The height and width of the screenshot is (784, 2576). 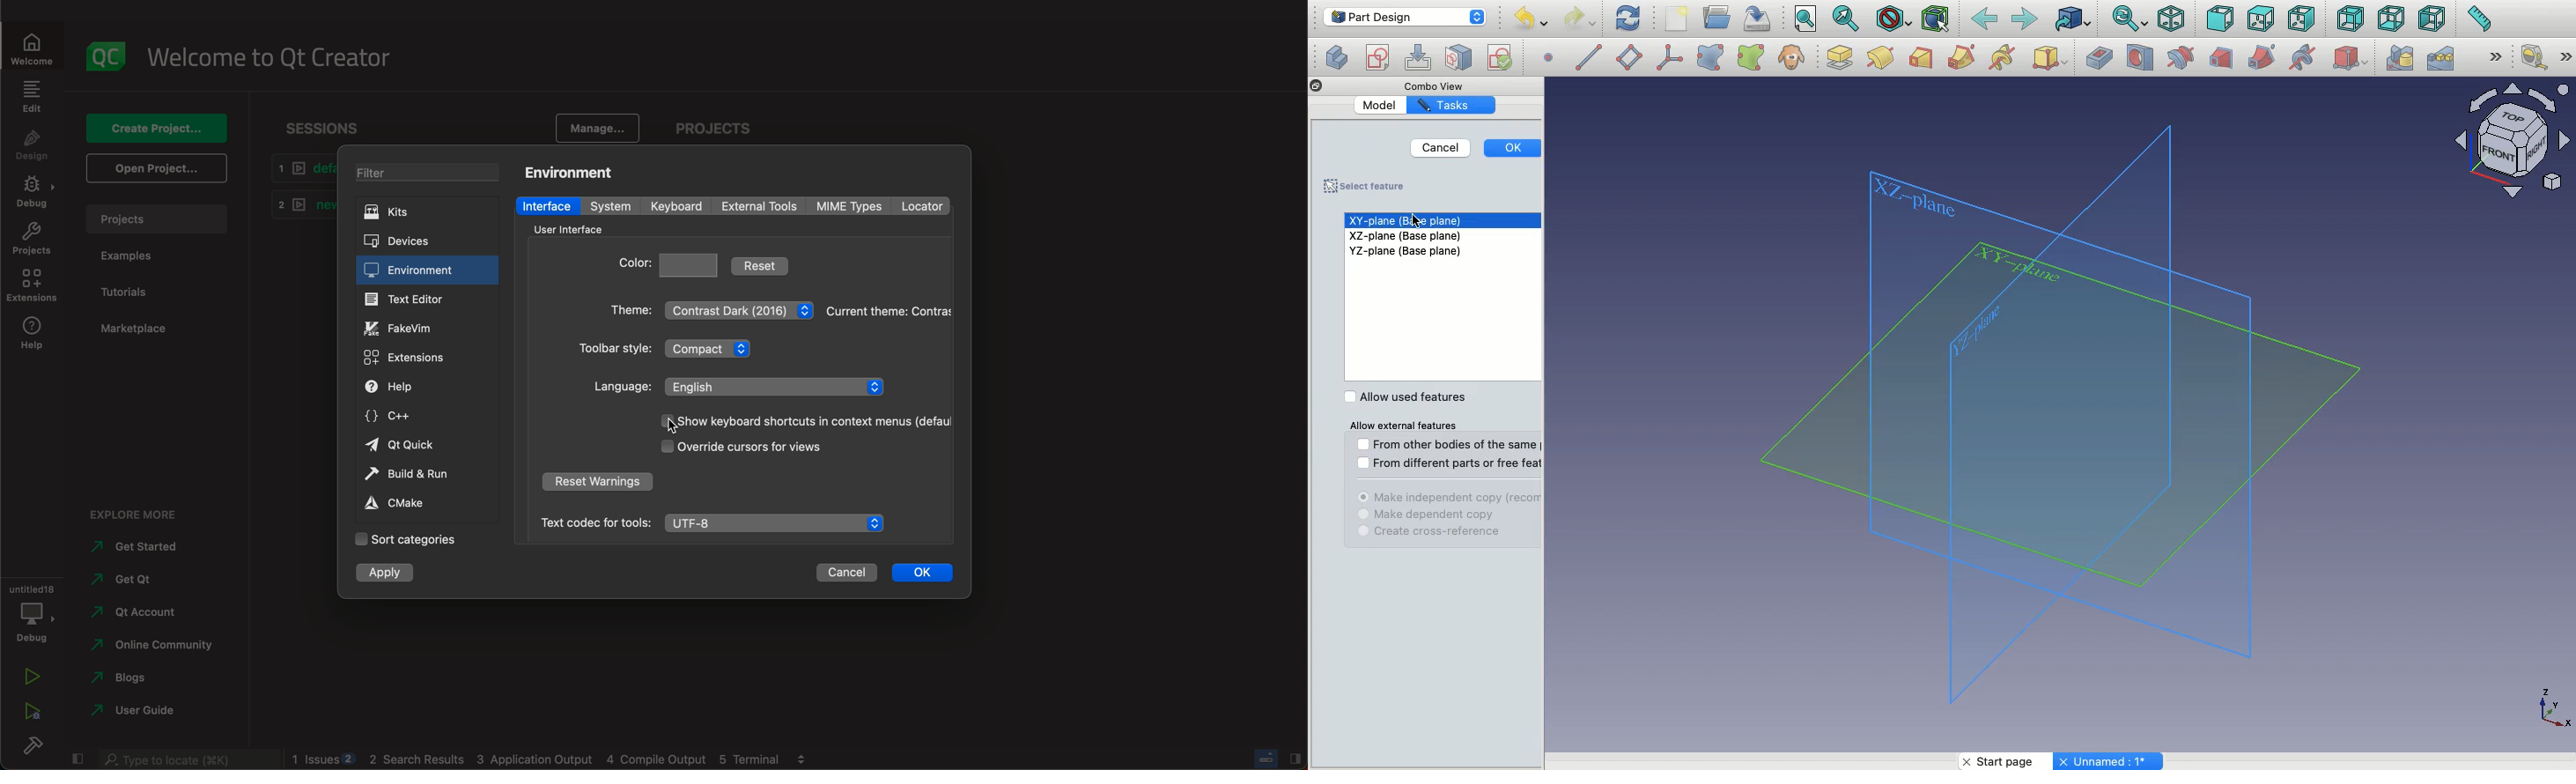 I want to click on welcome, so click(x=269, y=55).